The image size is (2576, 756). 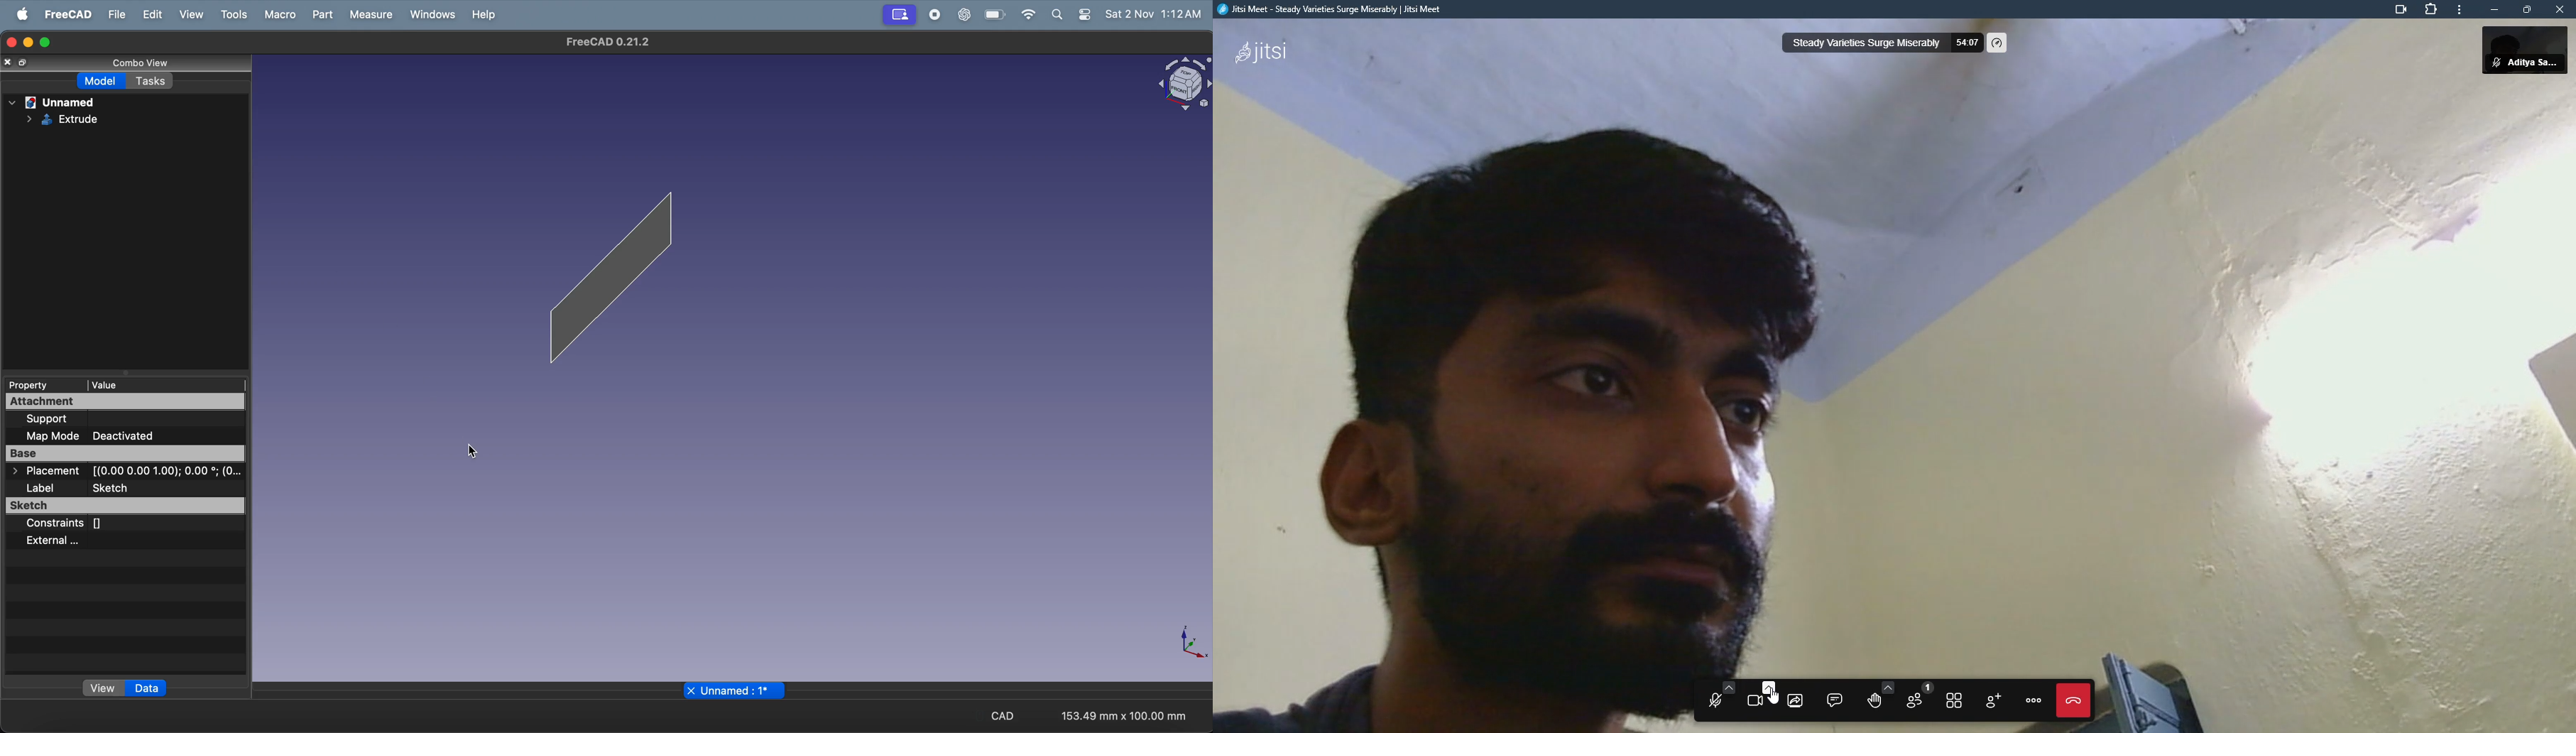 I want to click on wifi, so click(x=1029, y=15).